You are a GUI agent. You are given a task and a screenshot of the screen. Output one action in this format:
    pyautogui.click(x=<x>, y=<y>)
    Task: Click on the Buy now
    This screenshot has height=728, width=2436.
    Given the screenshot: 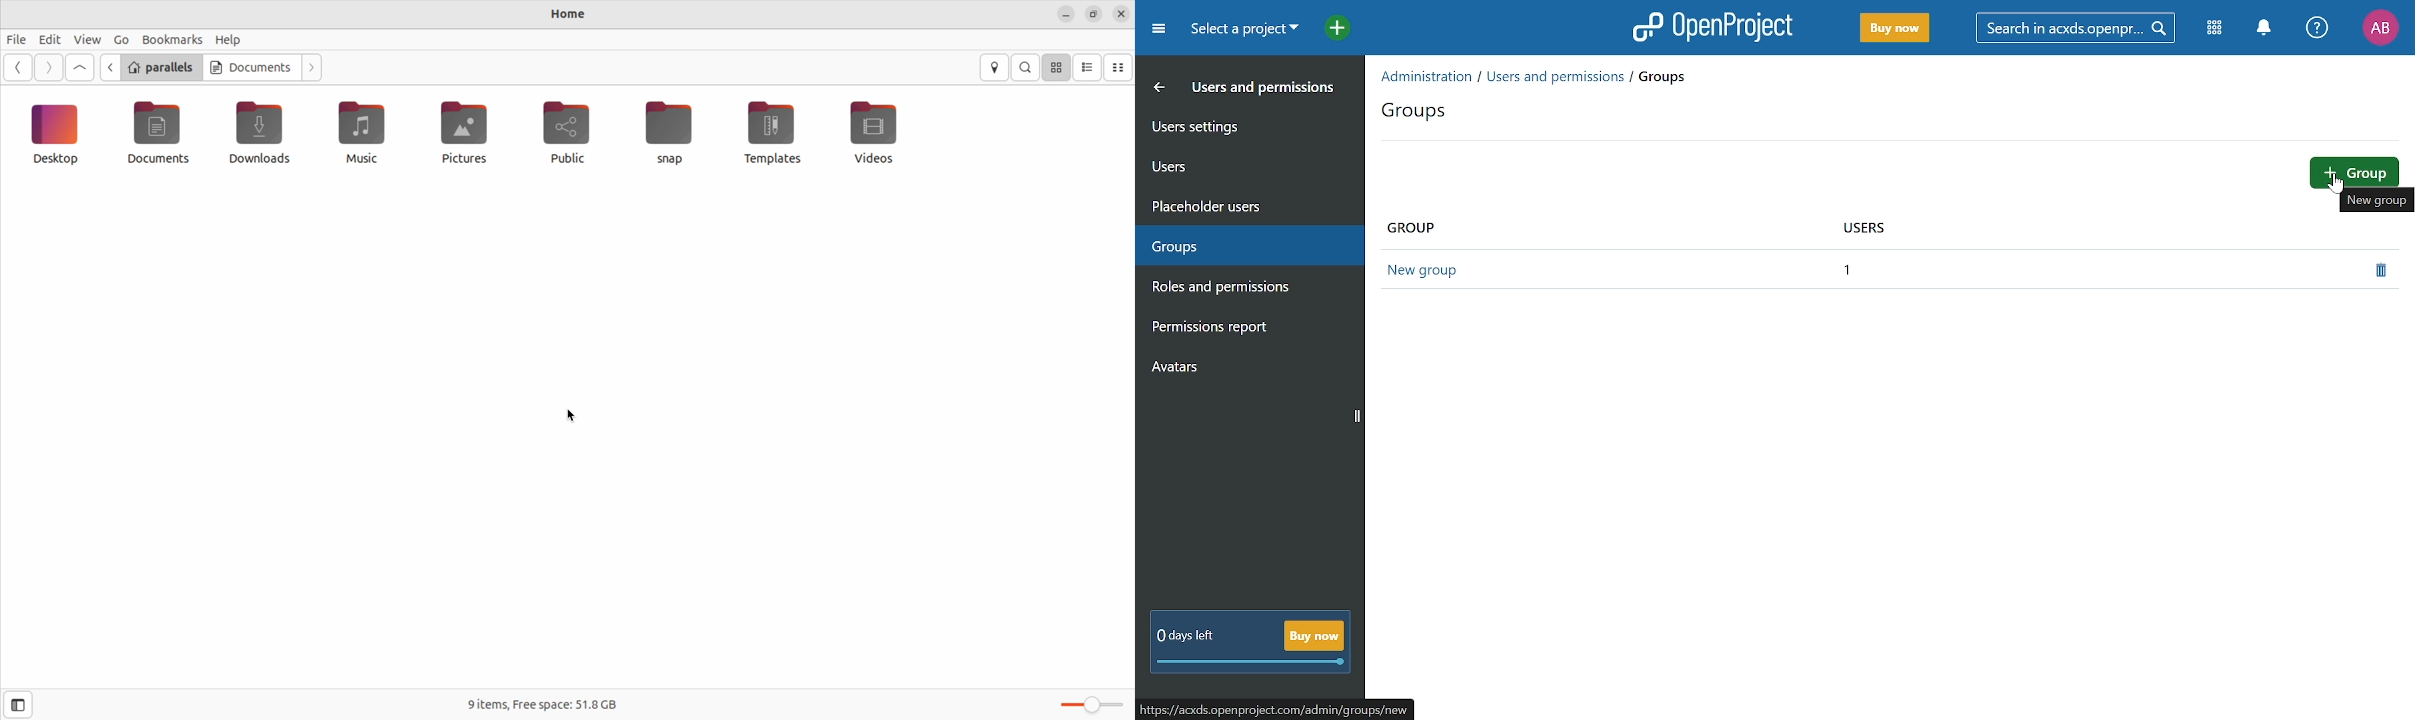 What is the action you would take?
    pyautogui.click(x=1313, y=635)
    